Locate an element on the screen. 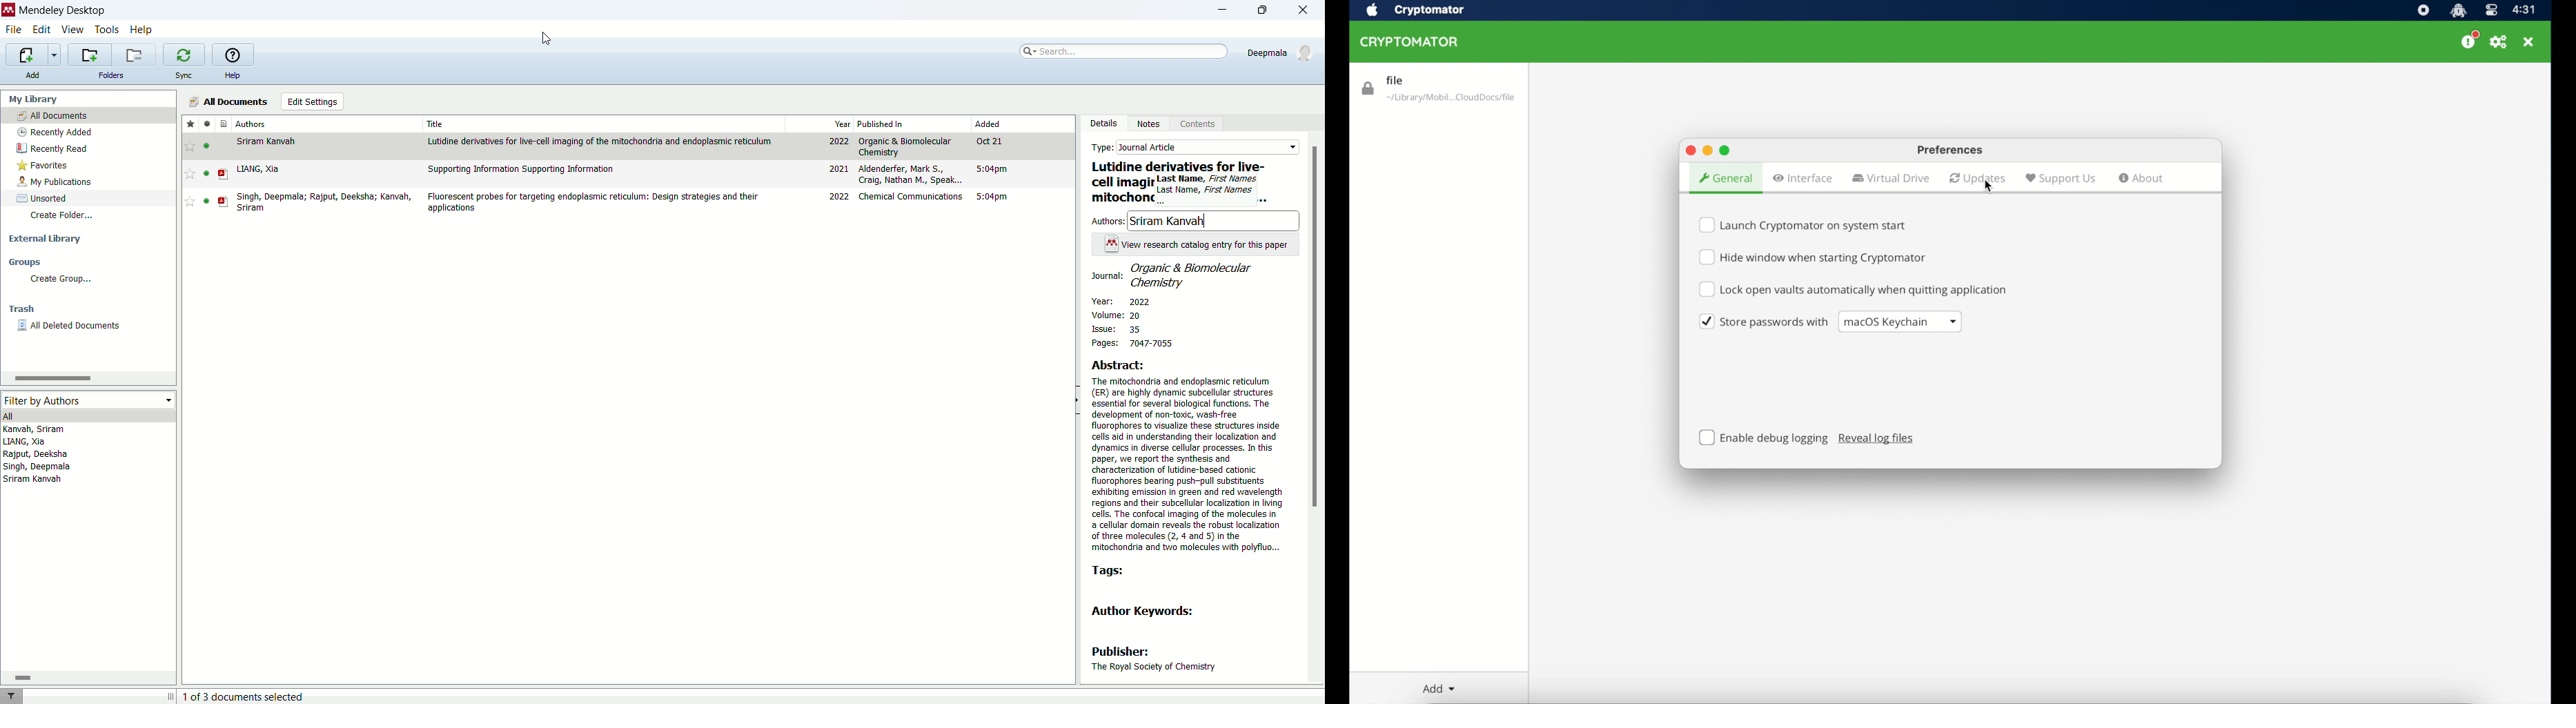  2022 is located at coordinates (838, 197).